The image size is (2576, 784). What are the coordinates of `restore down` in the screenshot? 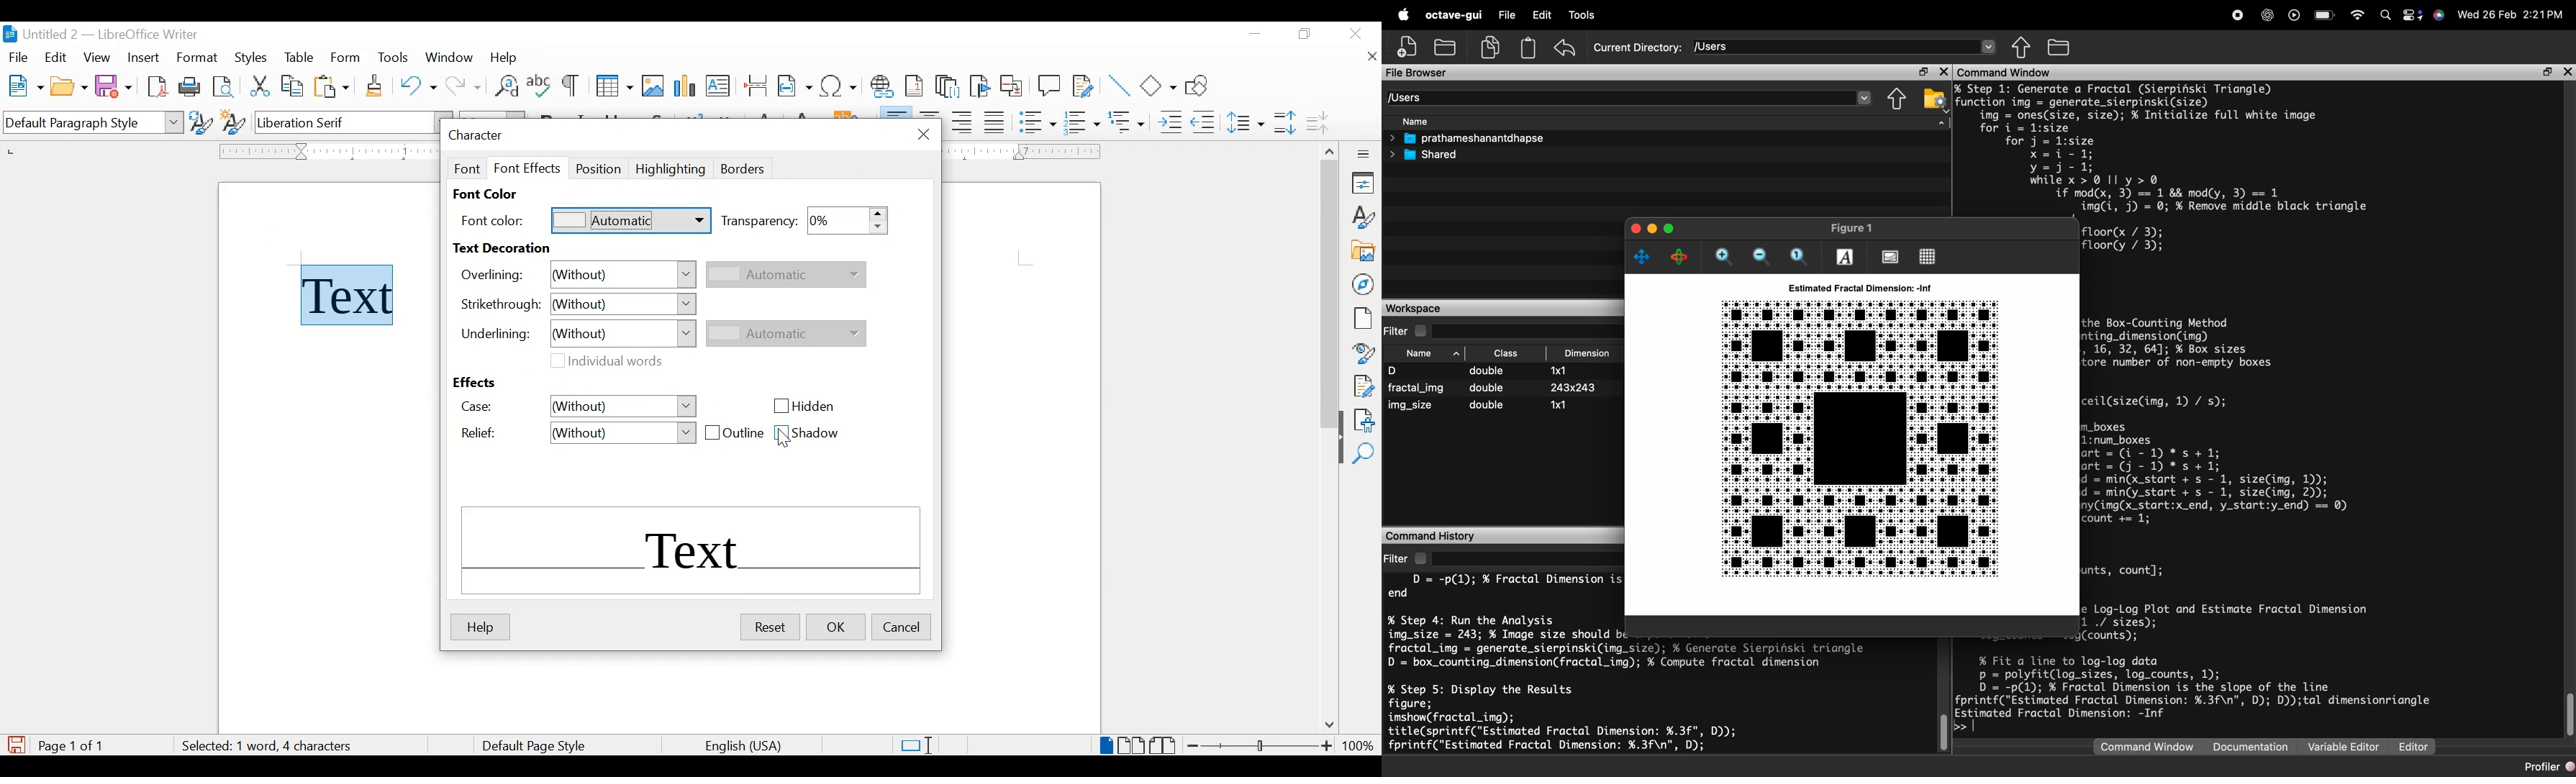 It's located at (1305, 34).